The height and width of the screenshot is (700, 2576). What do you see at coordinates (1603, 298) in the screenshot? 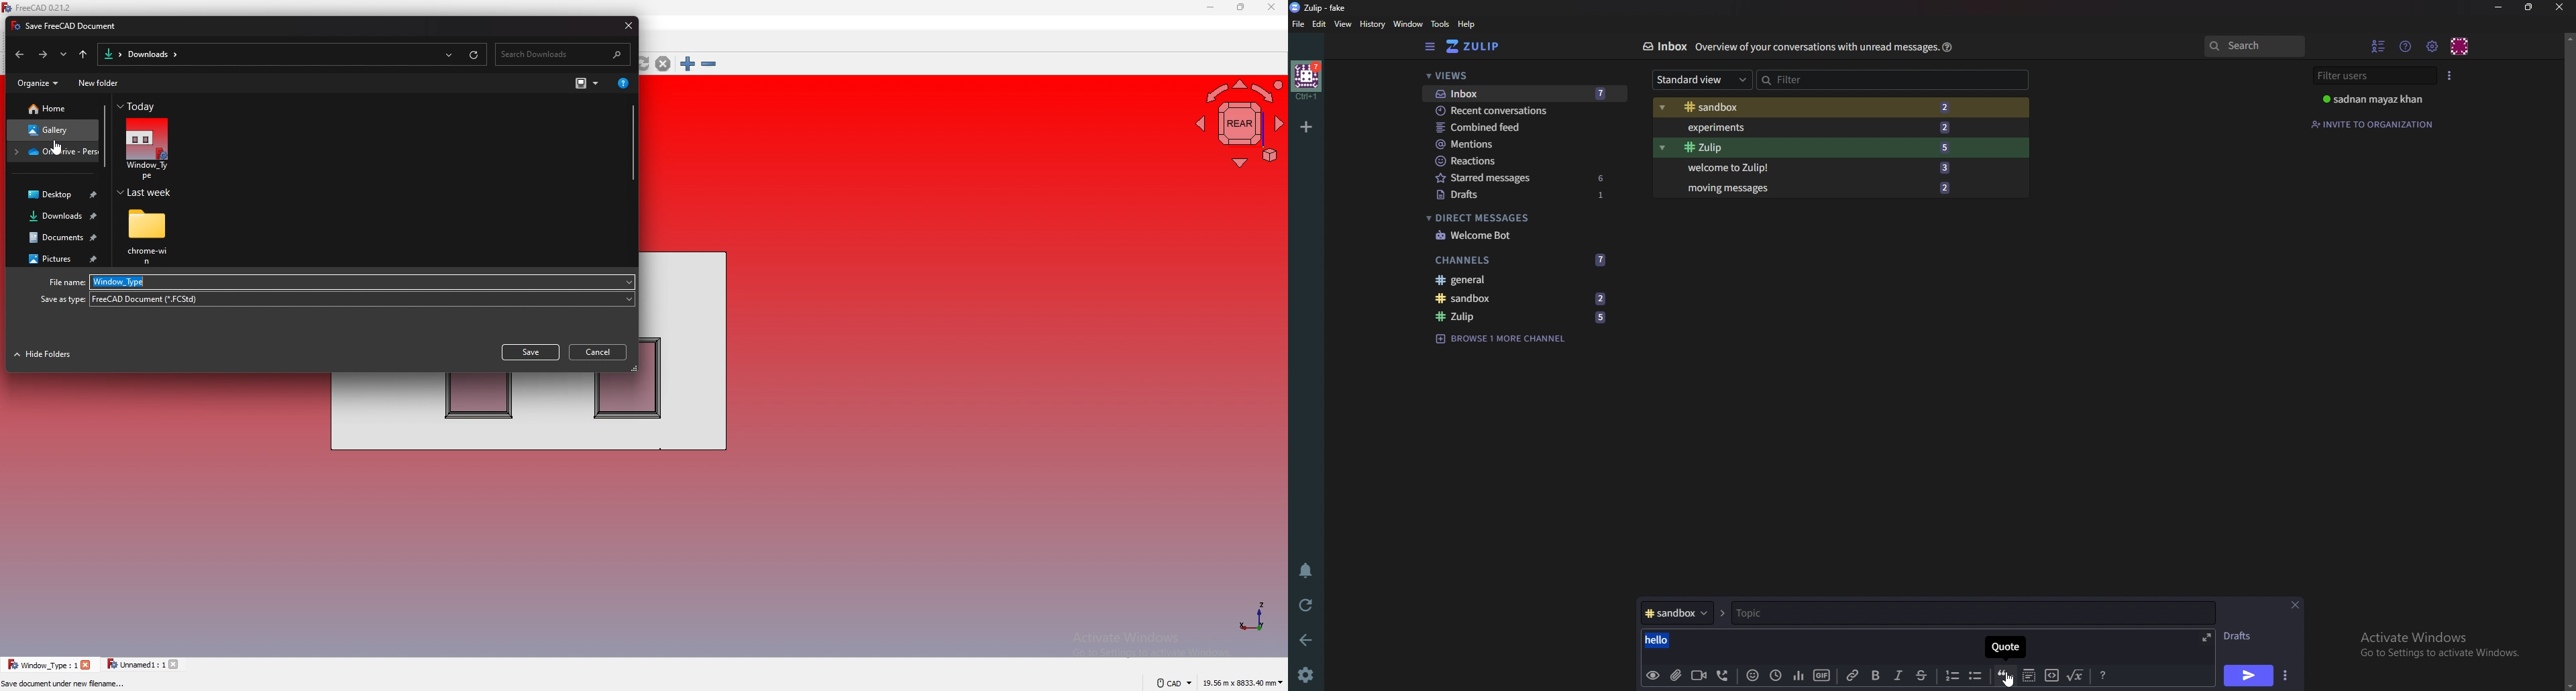
I see `2` at bounding box center [1603, 298].